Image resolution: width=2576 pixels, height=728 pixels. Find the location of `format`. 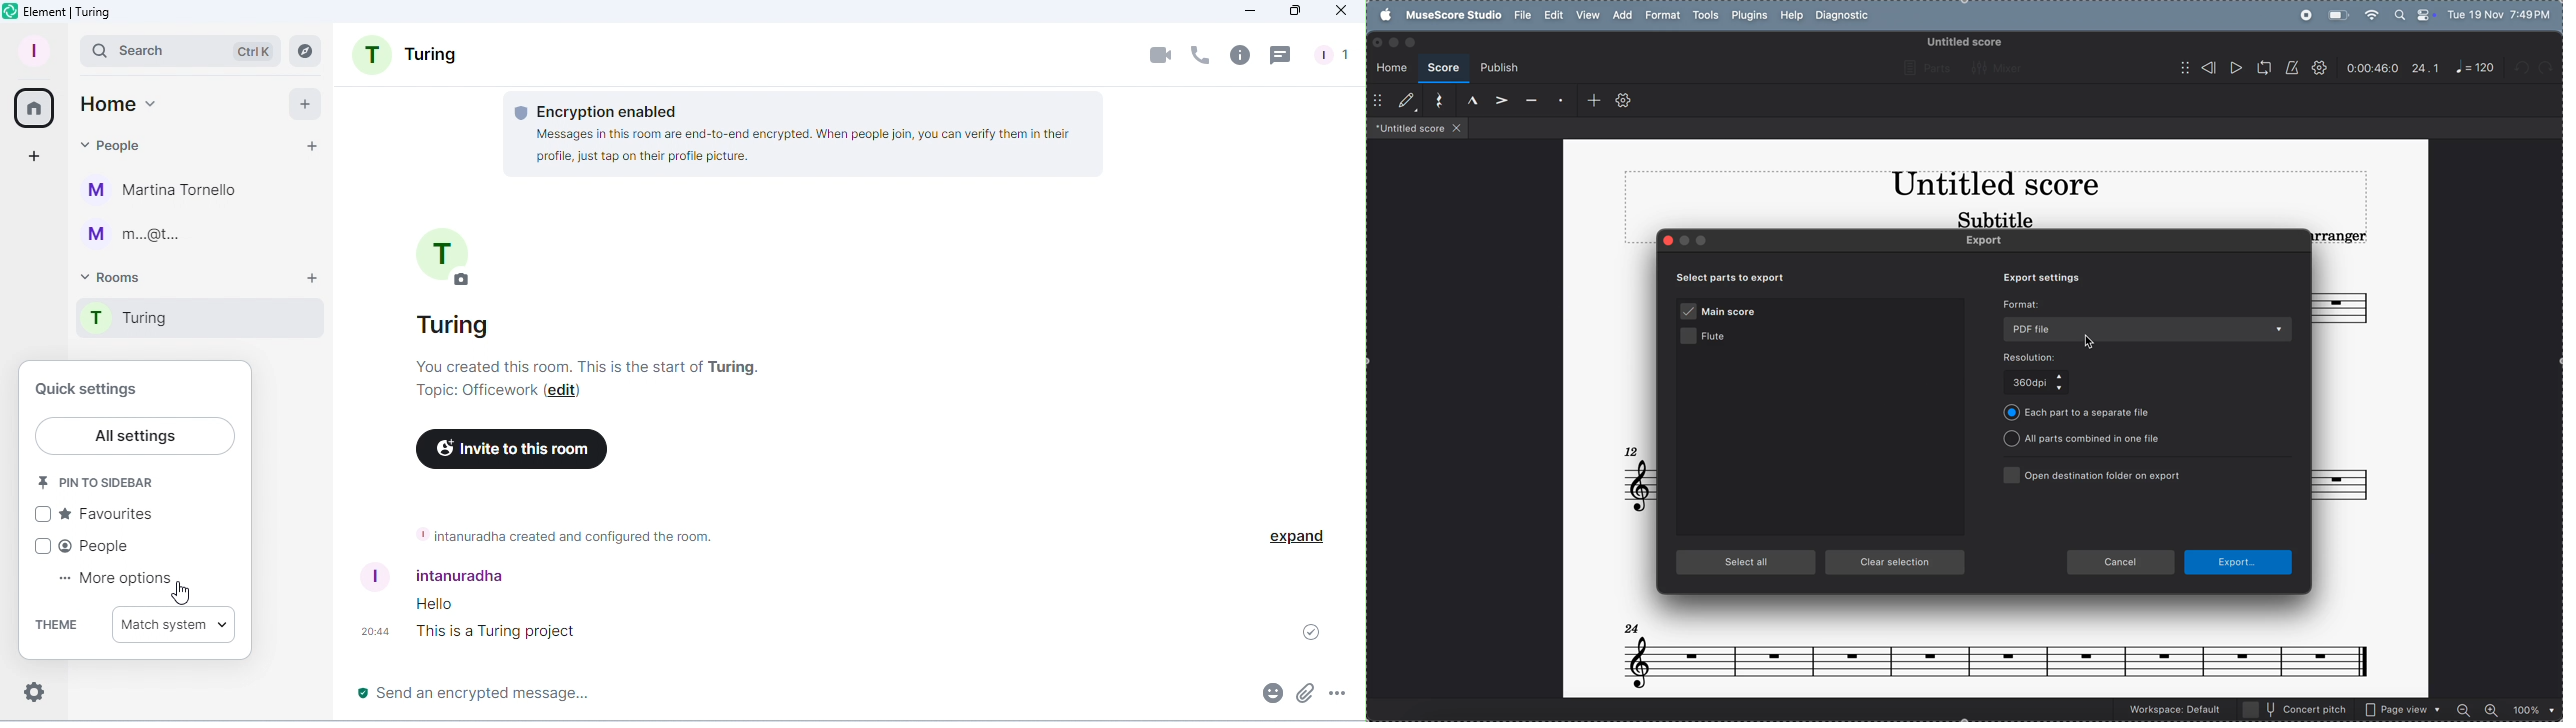

format is located at coordinates (1662, 15).